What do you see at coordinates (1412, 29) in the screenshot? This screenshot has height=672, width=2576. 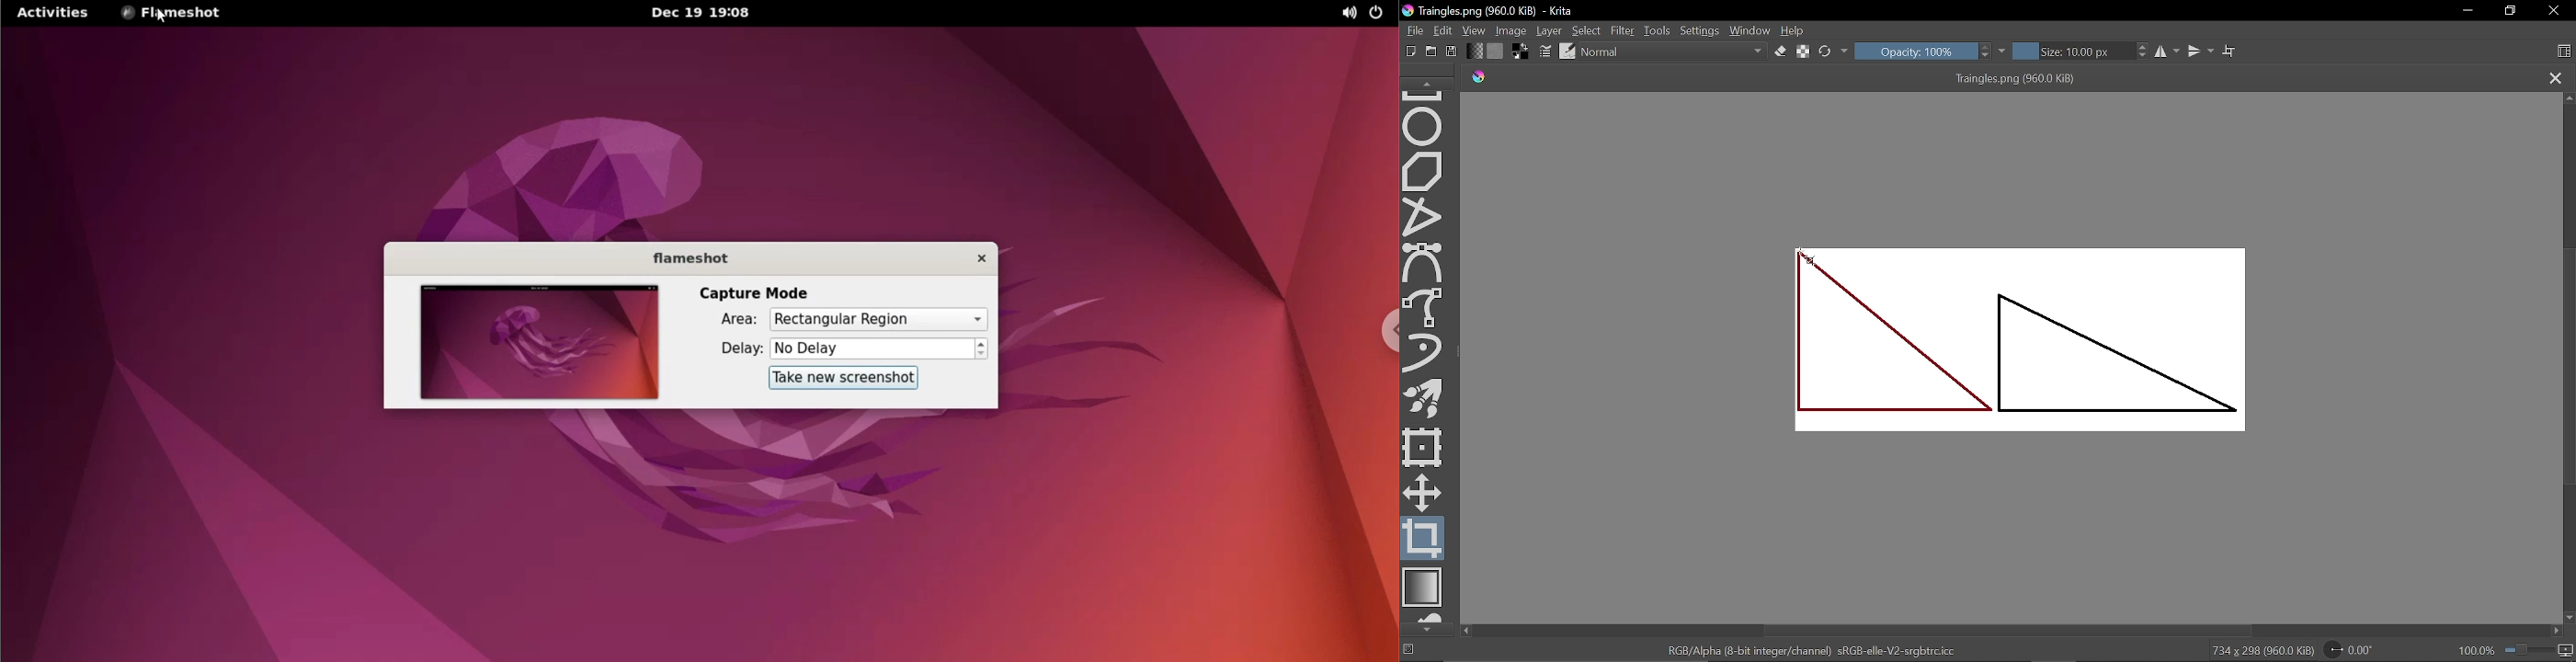 I see `File` at bounding box center [1412, 29].